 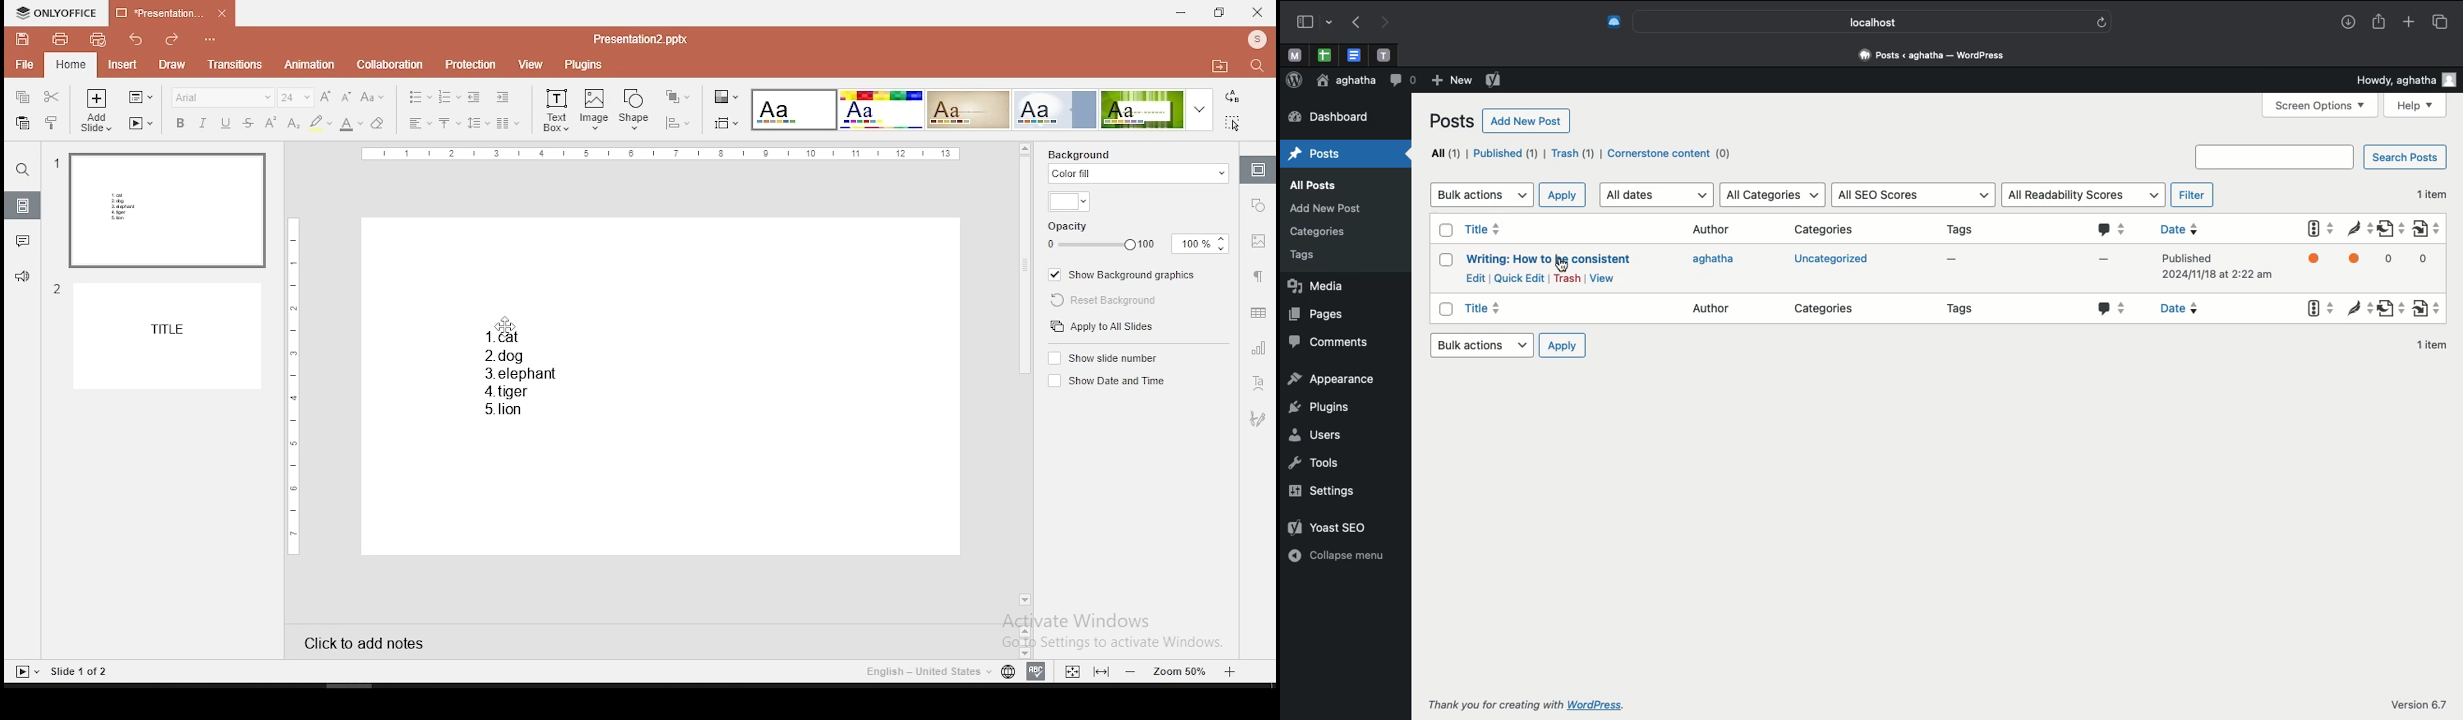 What do you see at coordinates (1832, 233) in the screenshot?
I see `Categories` at bounding box center [1832, 233].